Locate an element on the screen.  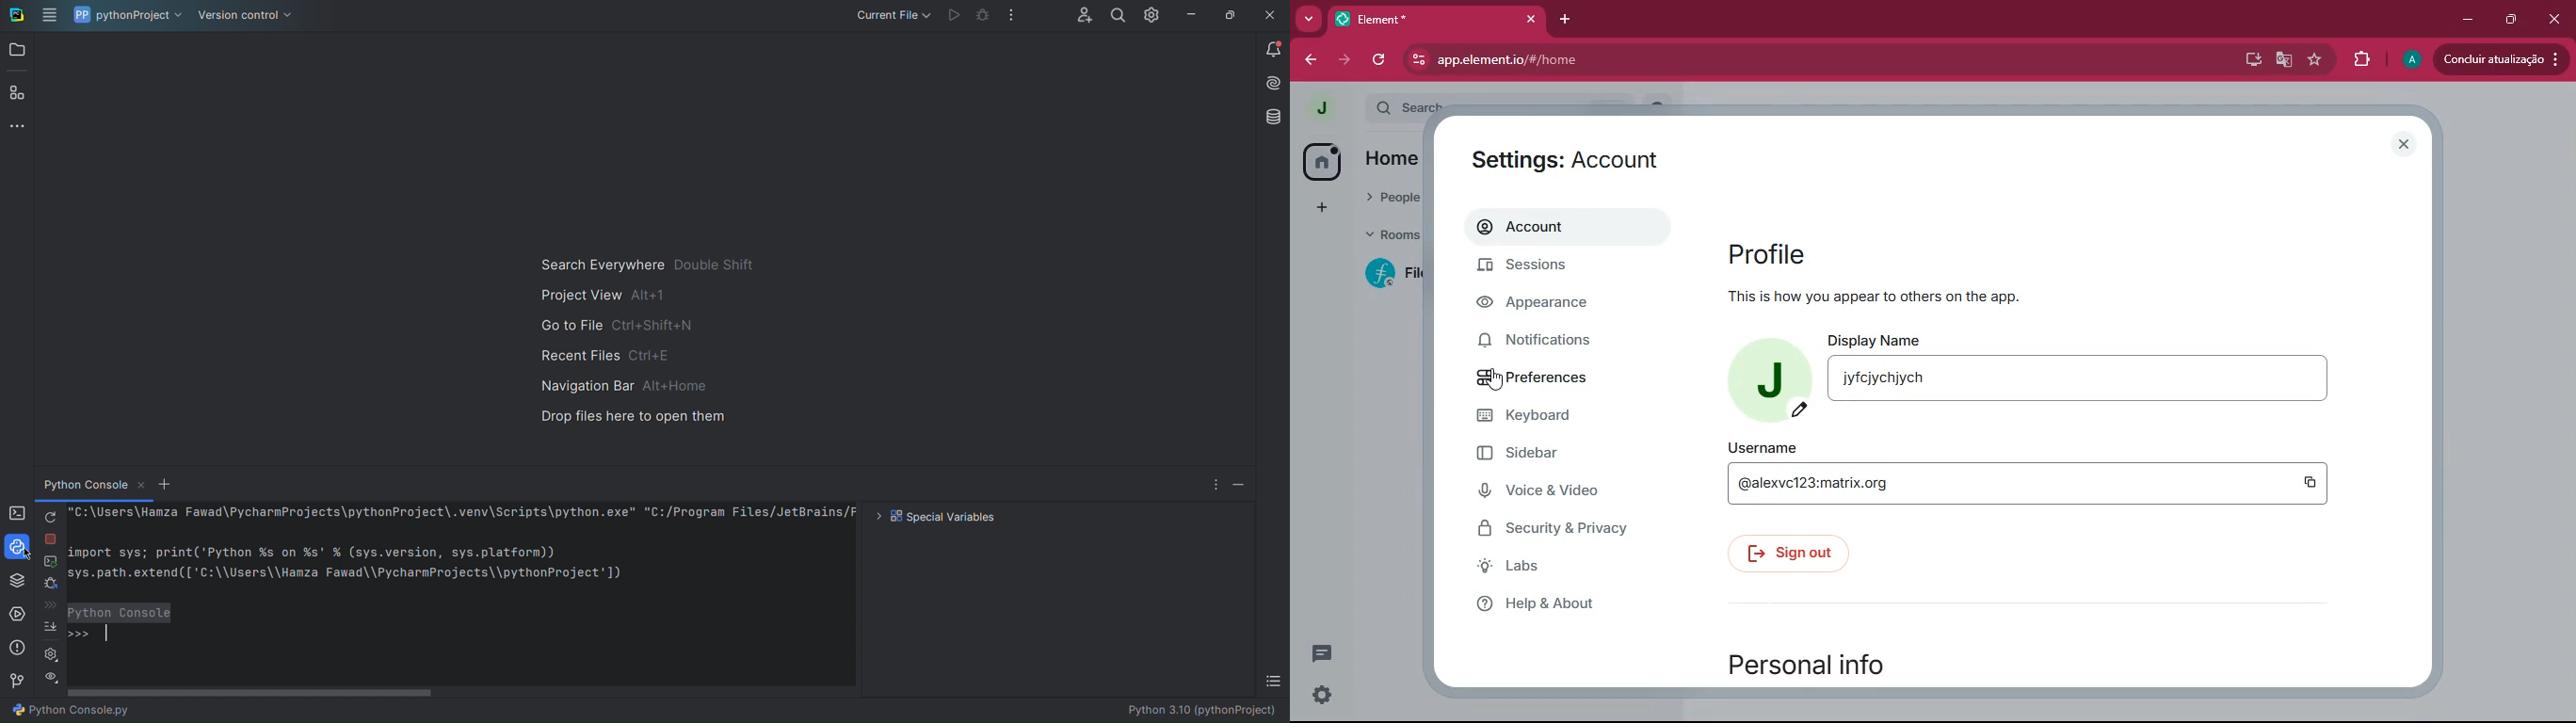
view profile  is located at coordinates (1314, 108).